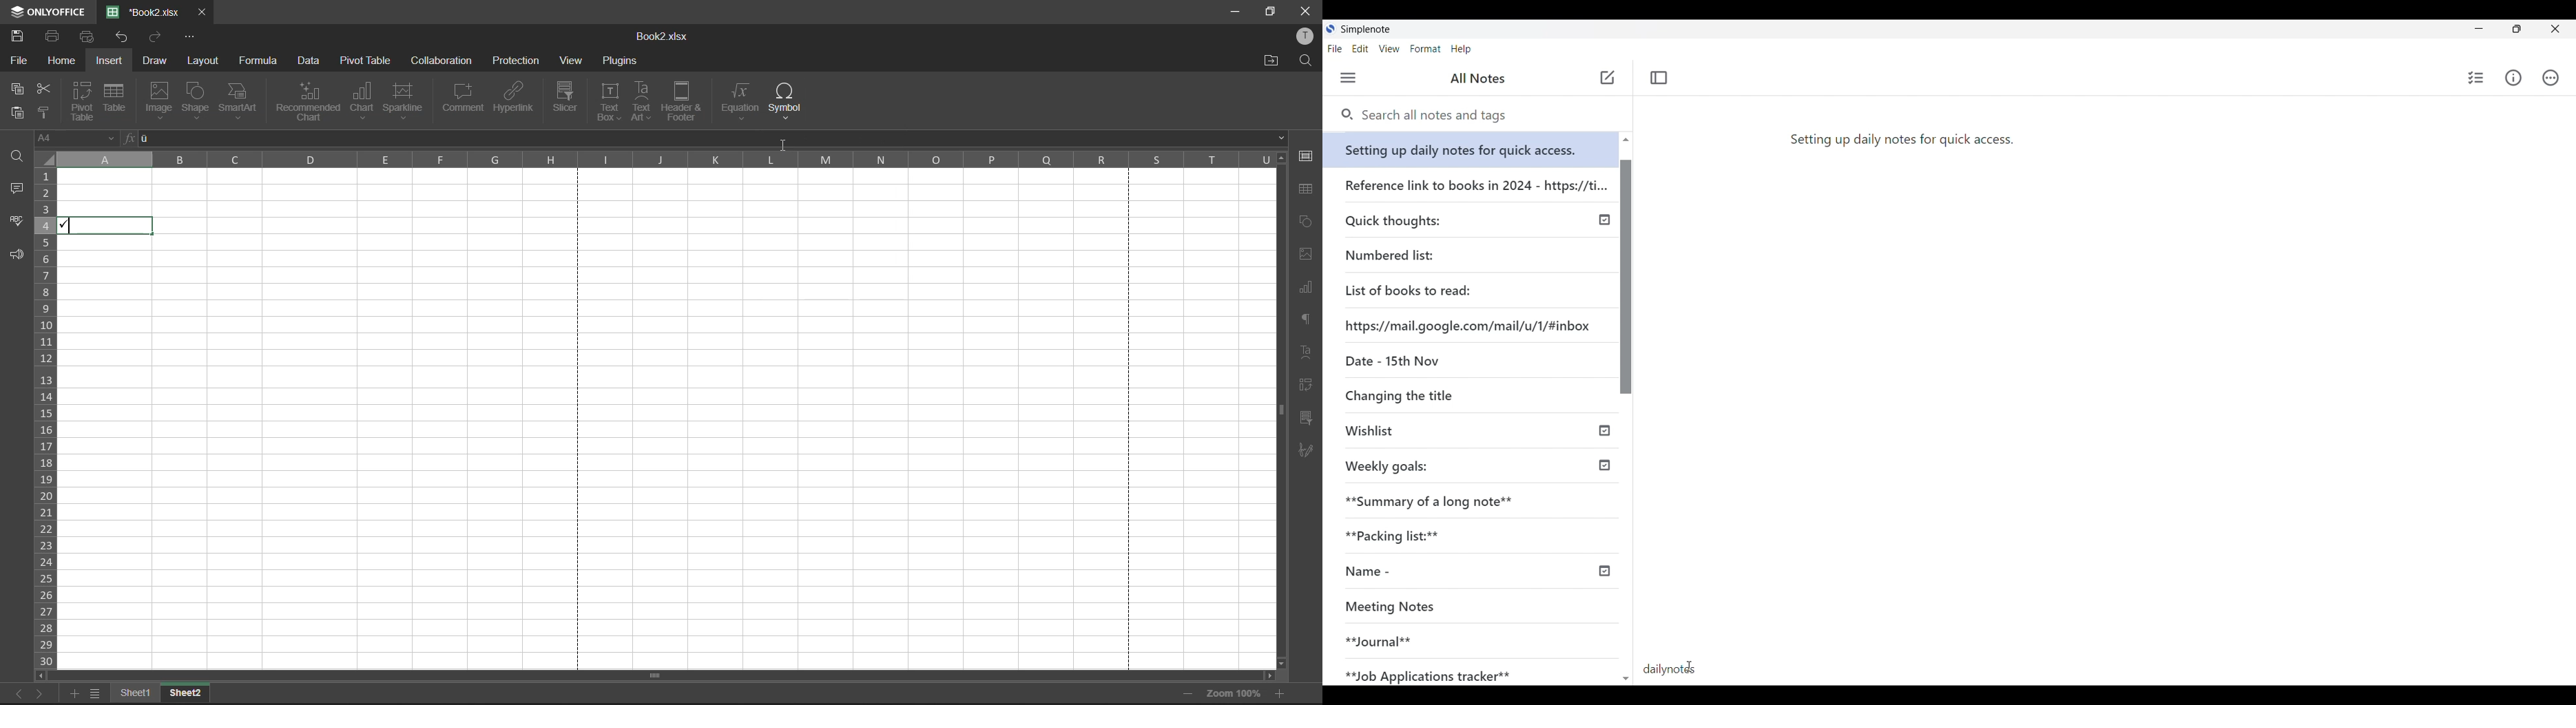 The image size is (2576, 728). I want to click on profile, so click(1305, 36).